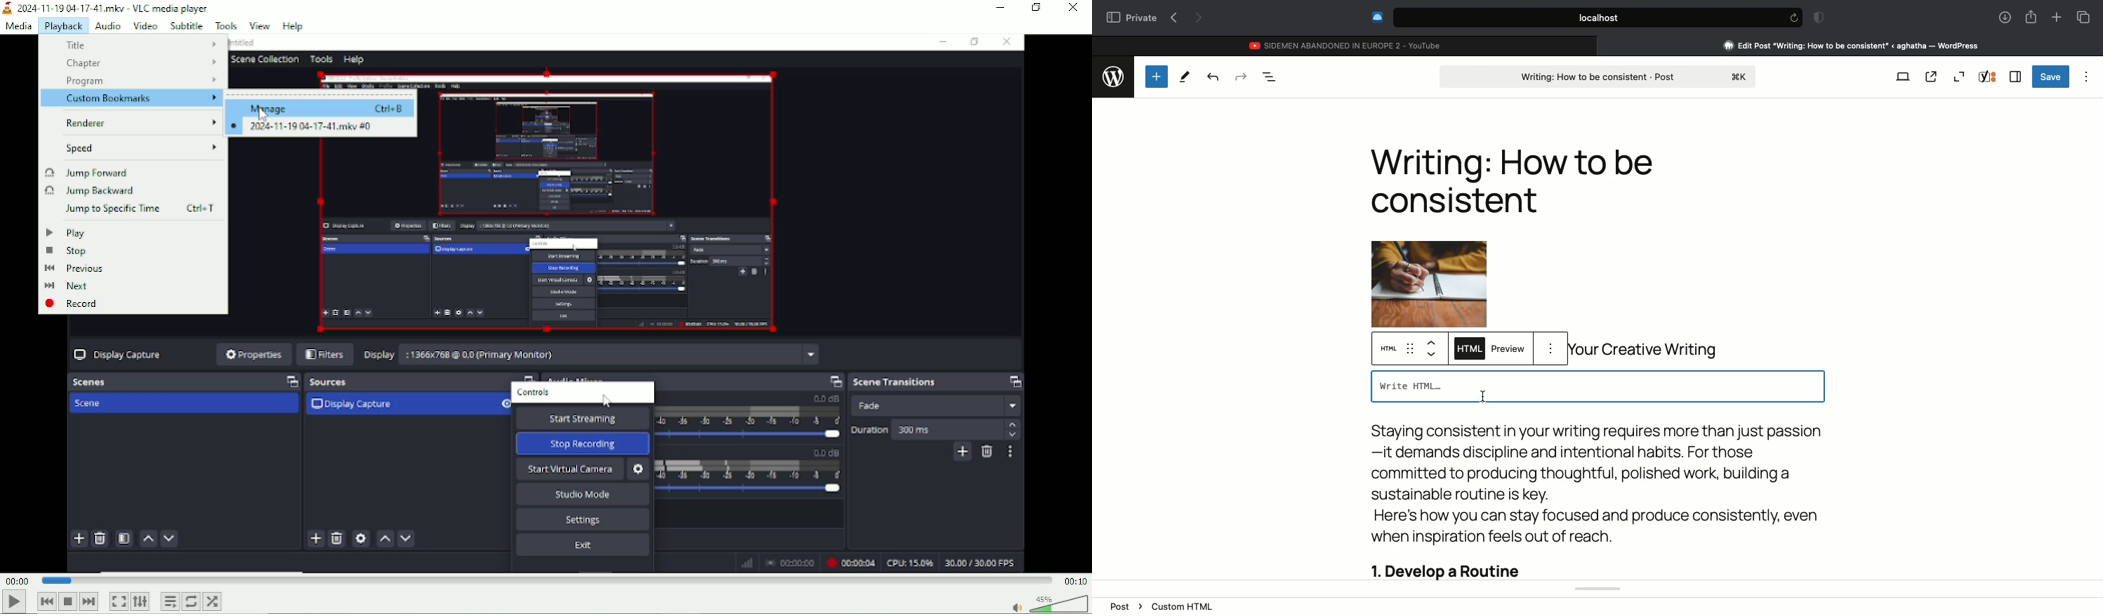 The image size is (2128, 616). What do you see at coordinates (262, 114) in the screenshot?
I see `Cursor` at bounding box center [262, 114].